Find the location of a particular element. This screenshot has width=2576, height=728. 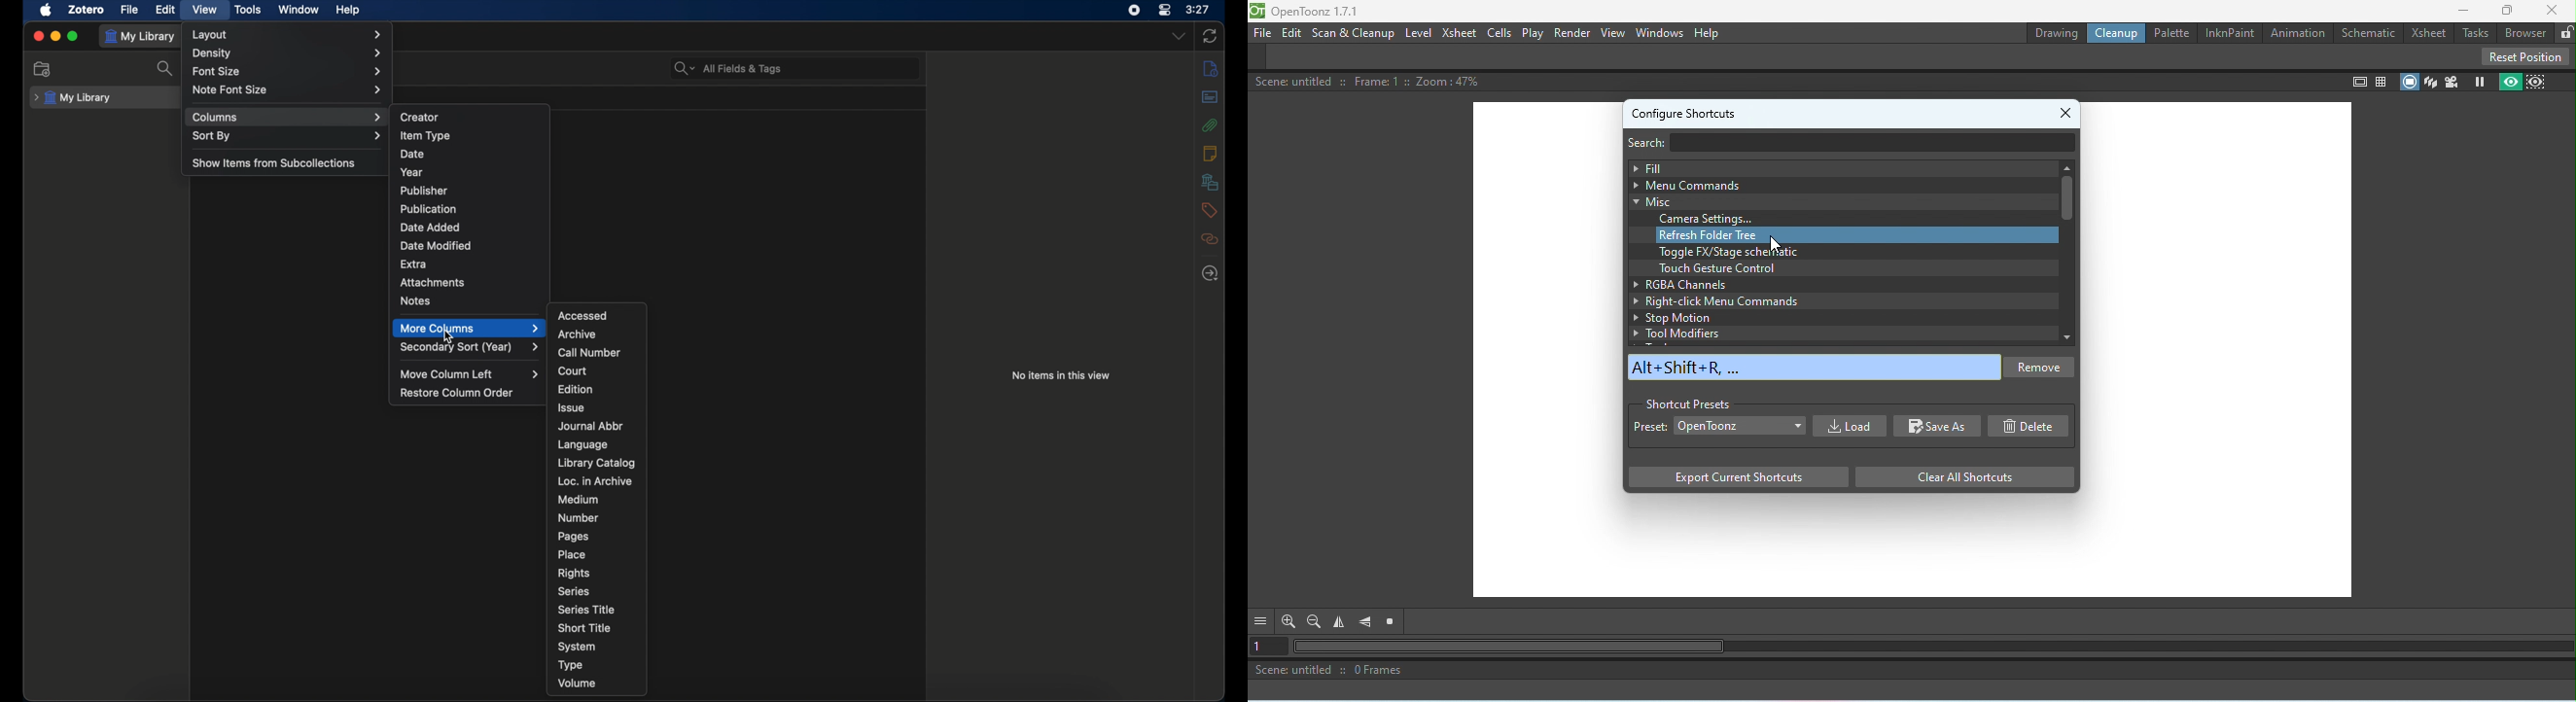

control center is located at coordinates (1165, 10).